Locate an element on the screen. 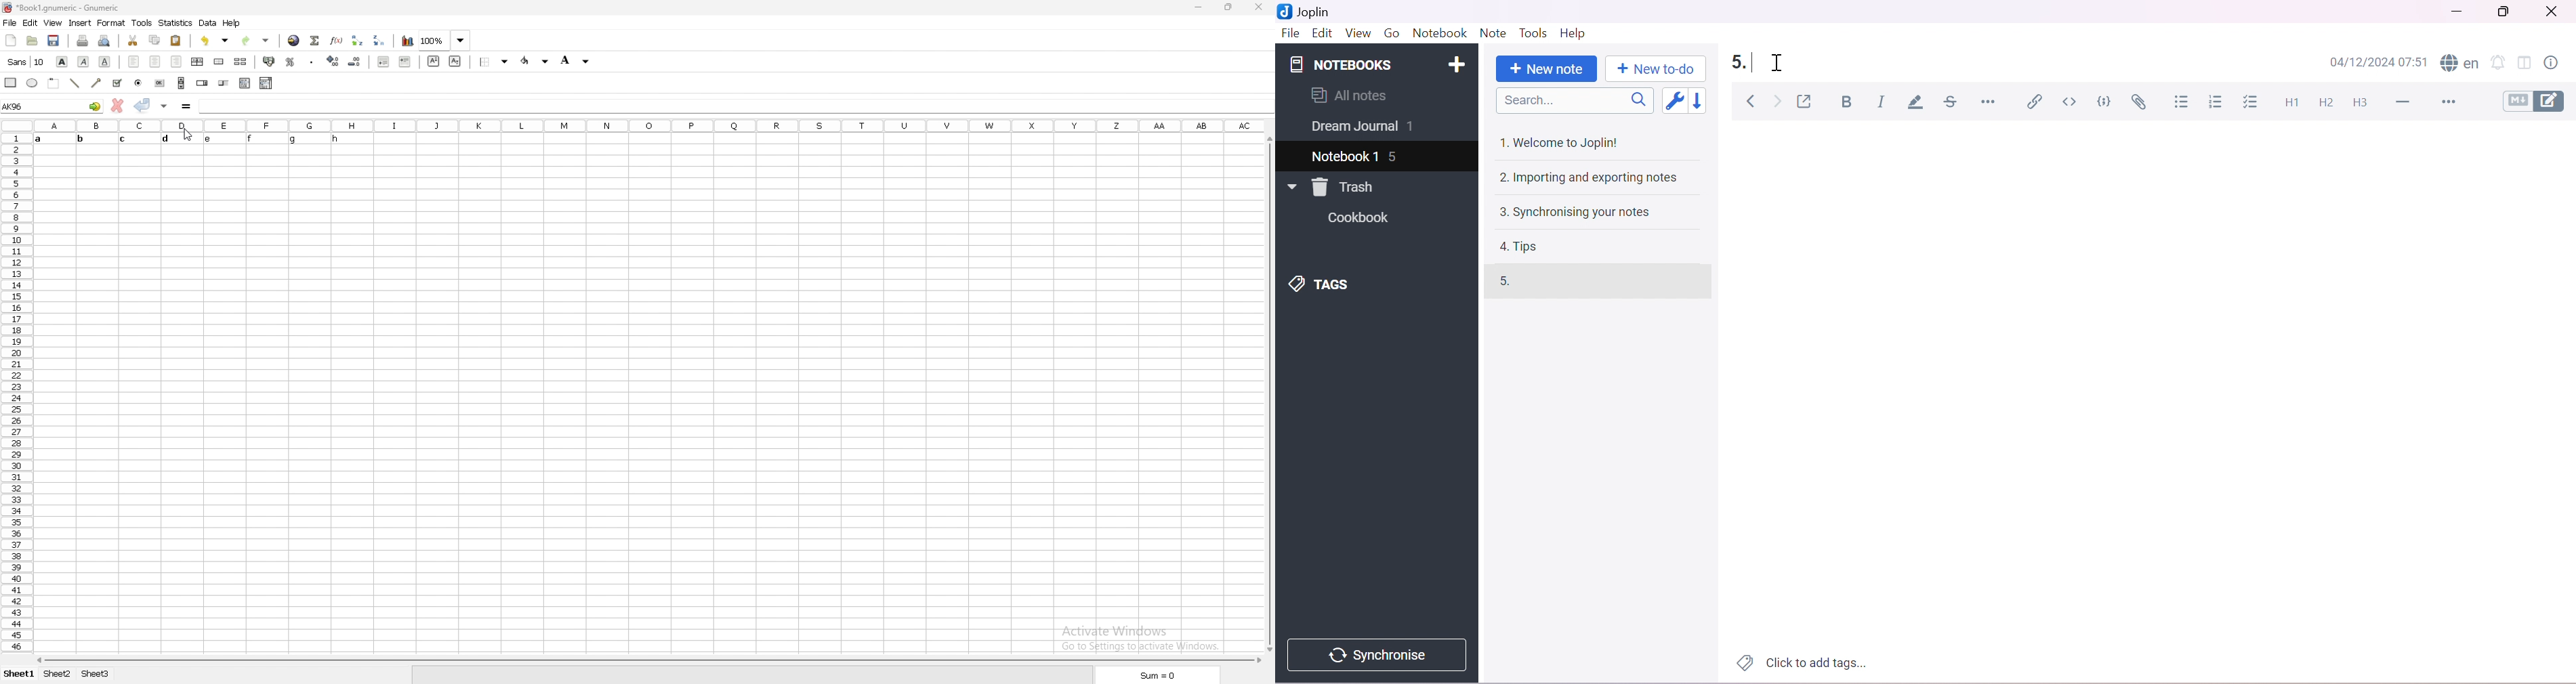  1 is located at coordinates (1415, 127).